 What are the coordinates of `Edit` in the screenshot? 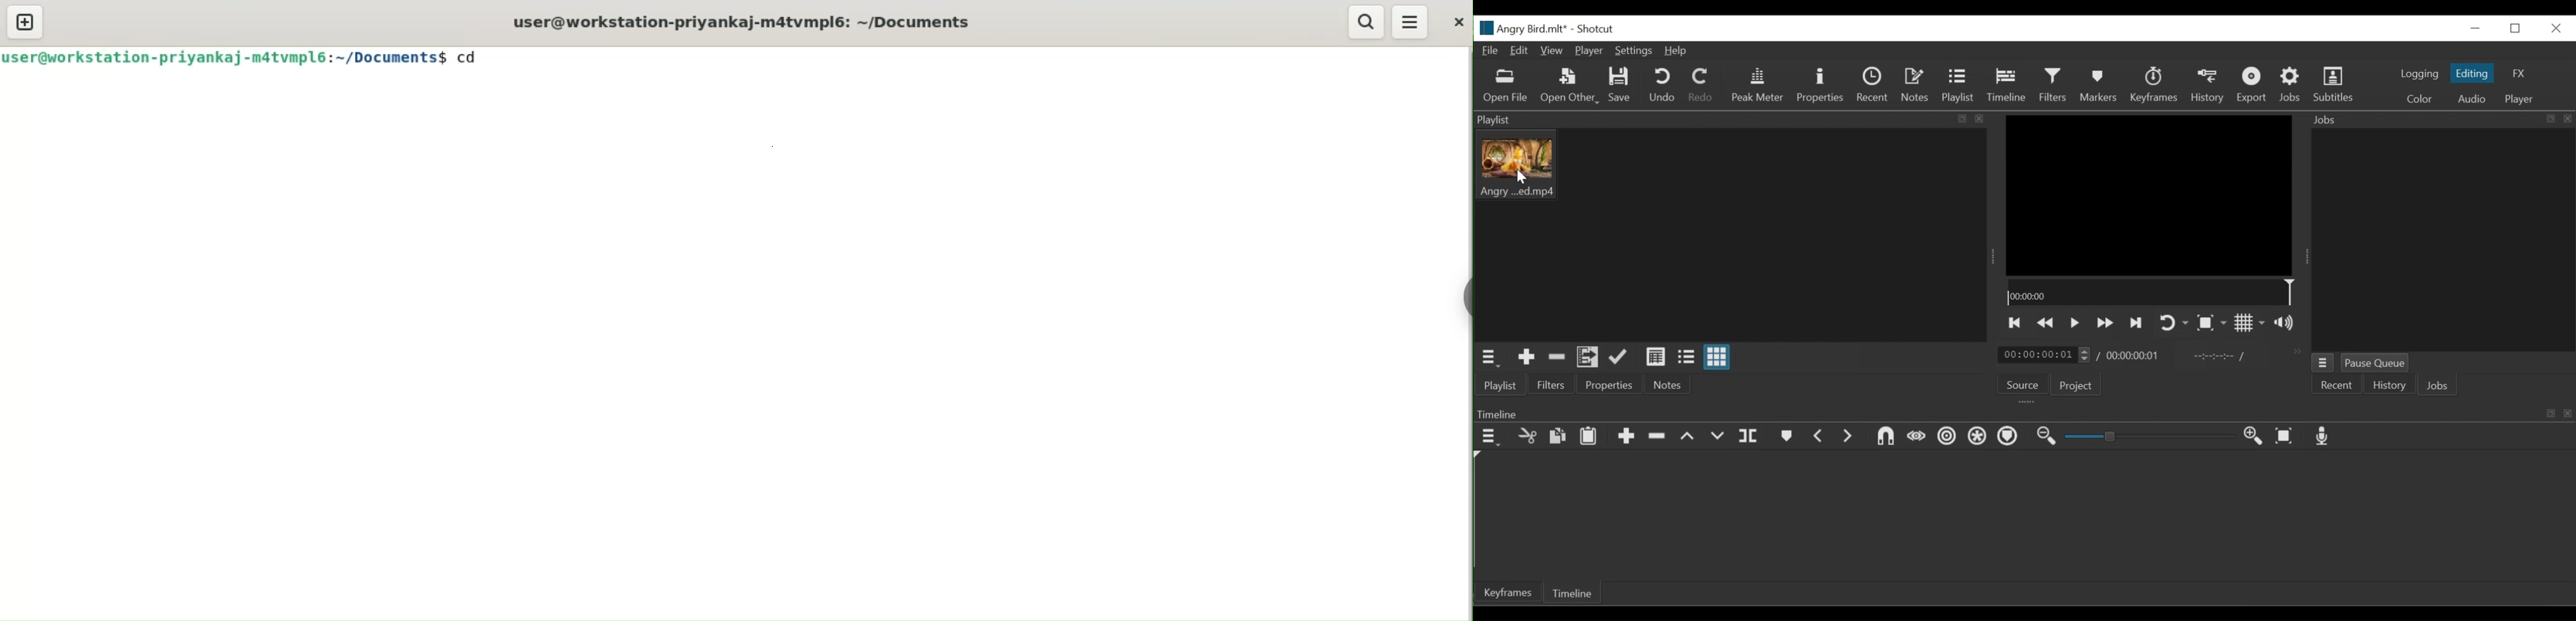 It's located at (1519, 51).